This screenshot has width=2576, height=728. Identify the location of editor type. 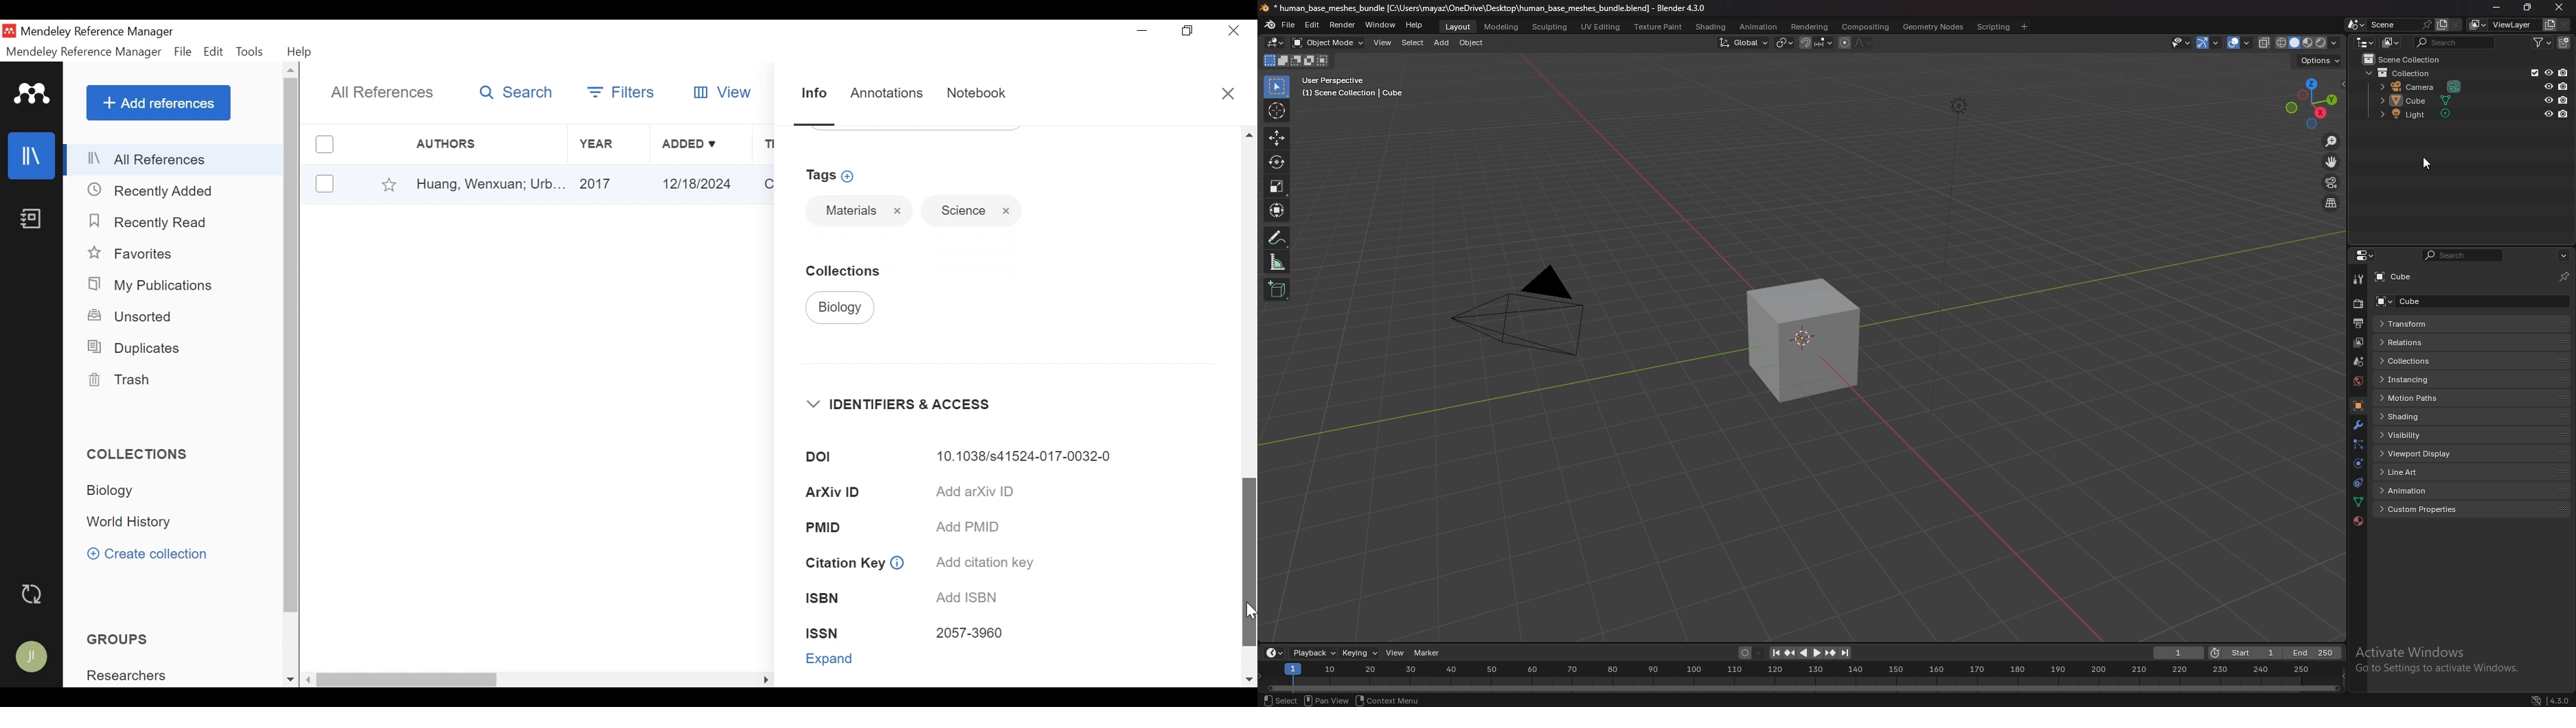
(2365, 42).